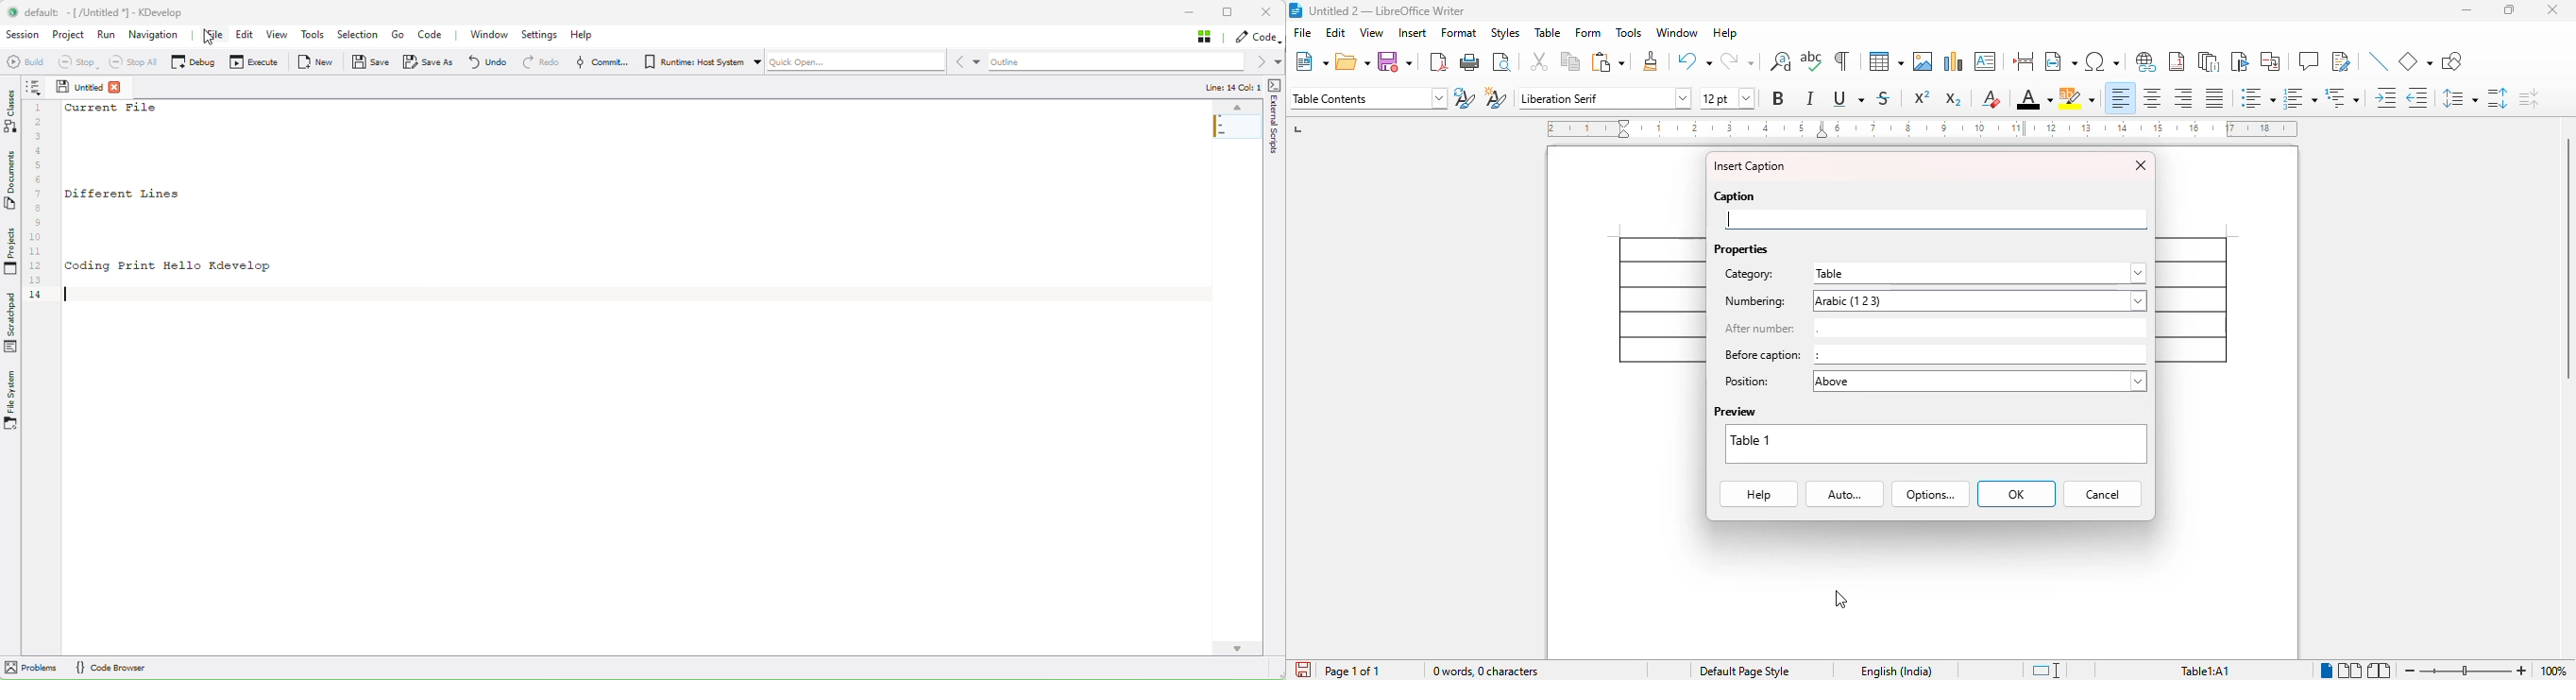 This screenshot has width=2576, height=700. I want to click on clear direct formatting, so click(1991, 98).